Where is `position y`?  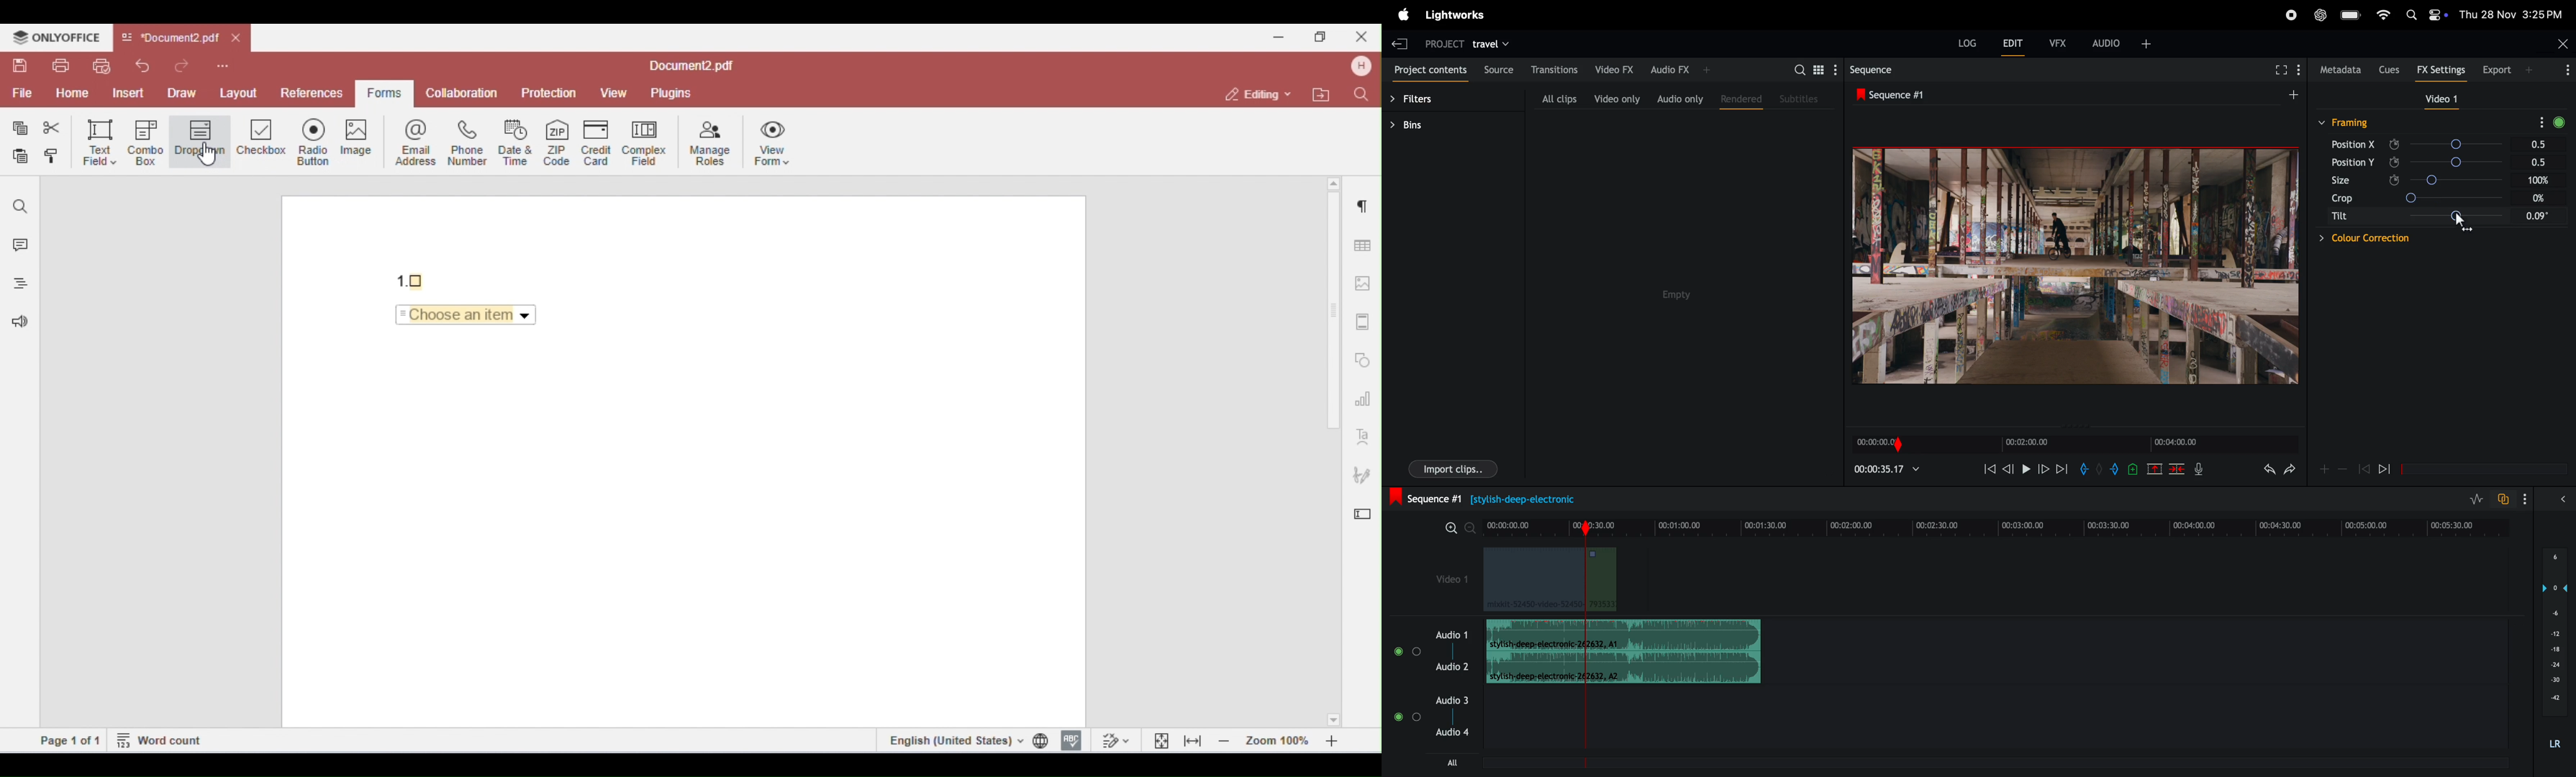
position y is located at coordinates (2357, 164).